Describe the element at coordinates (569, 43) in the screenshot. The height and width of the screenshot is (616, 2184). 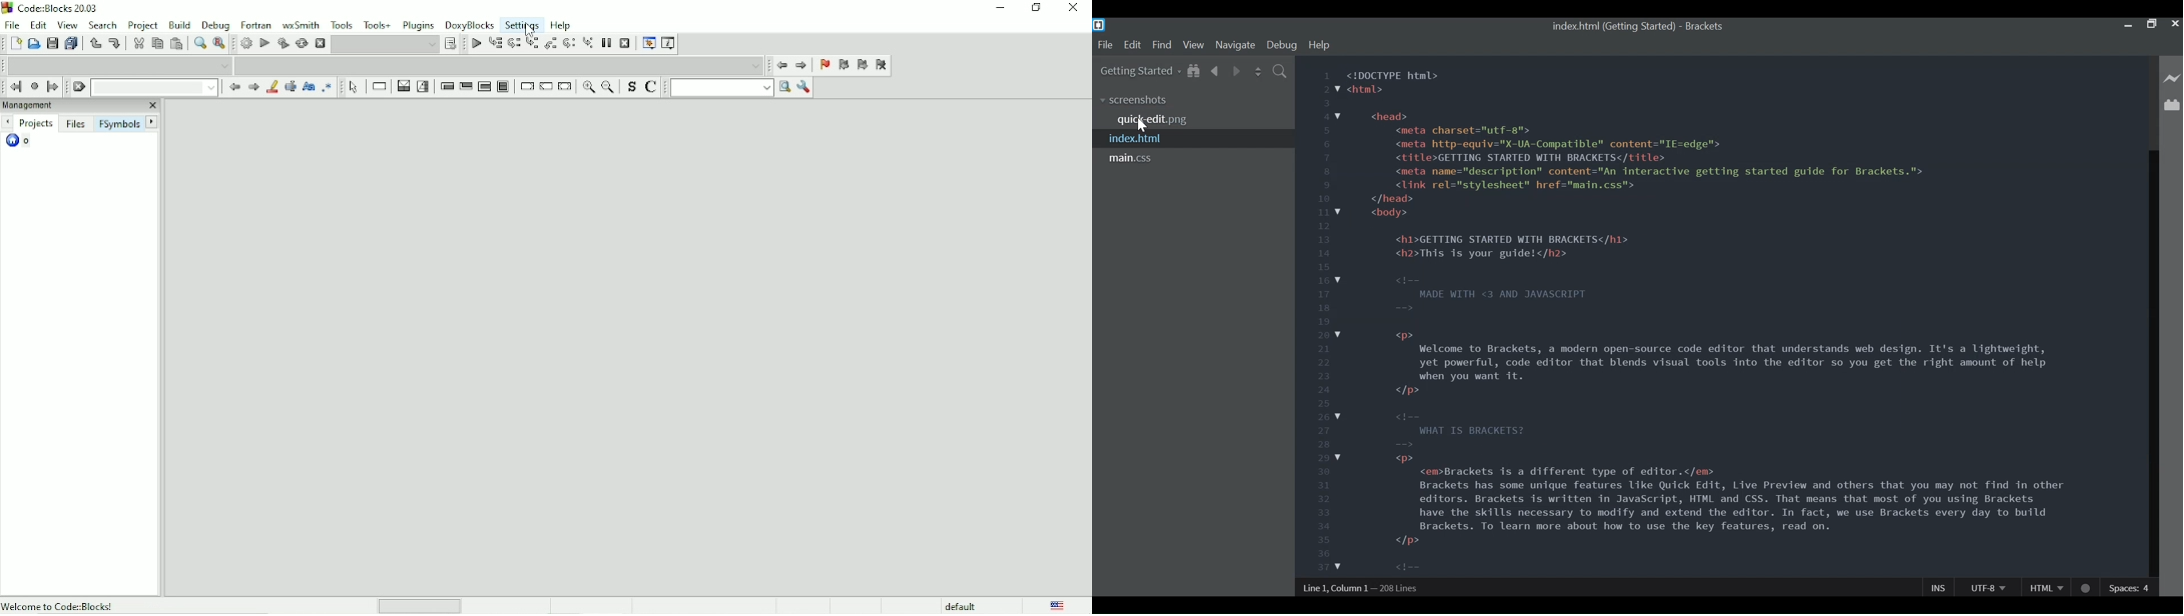
I see `Next instruction` at that location.